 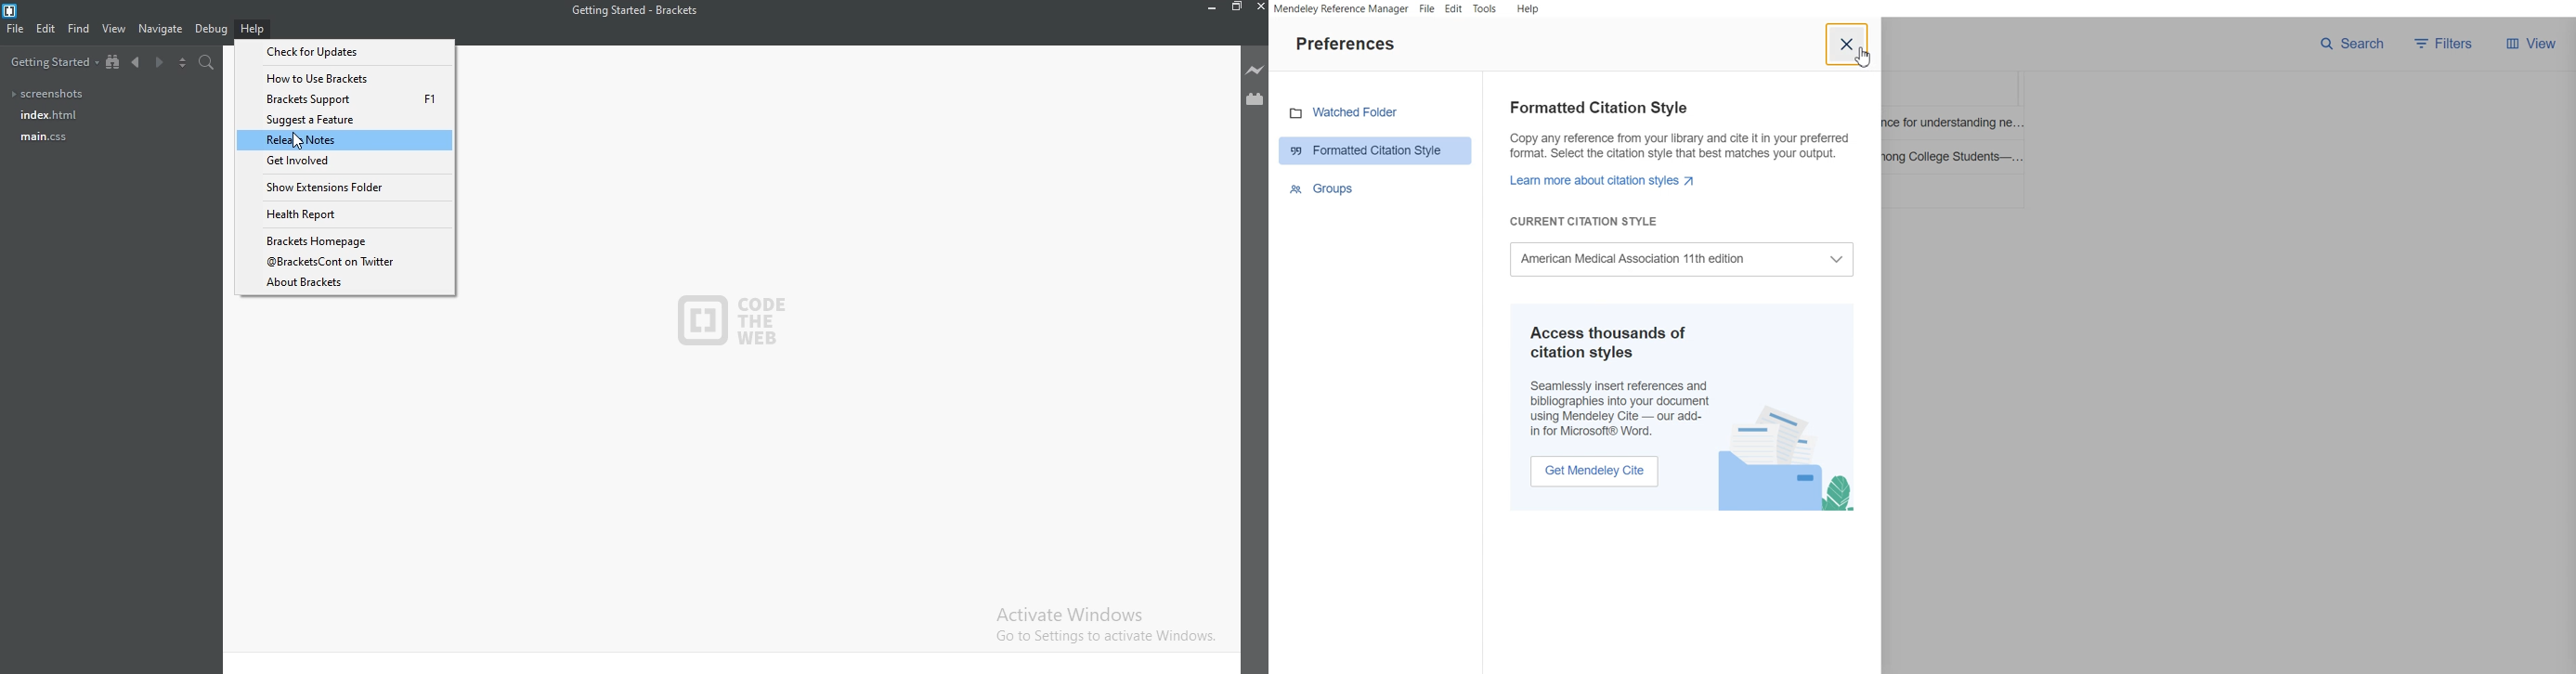 I want to click on Logo, so click(x=14, y=11).